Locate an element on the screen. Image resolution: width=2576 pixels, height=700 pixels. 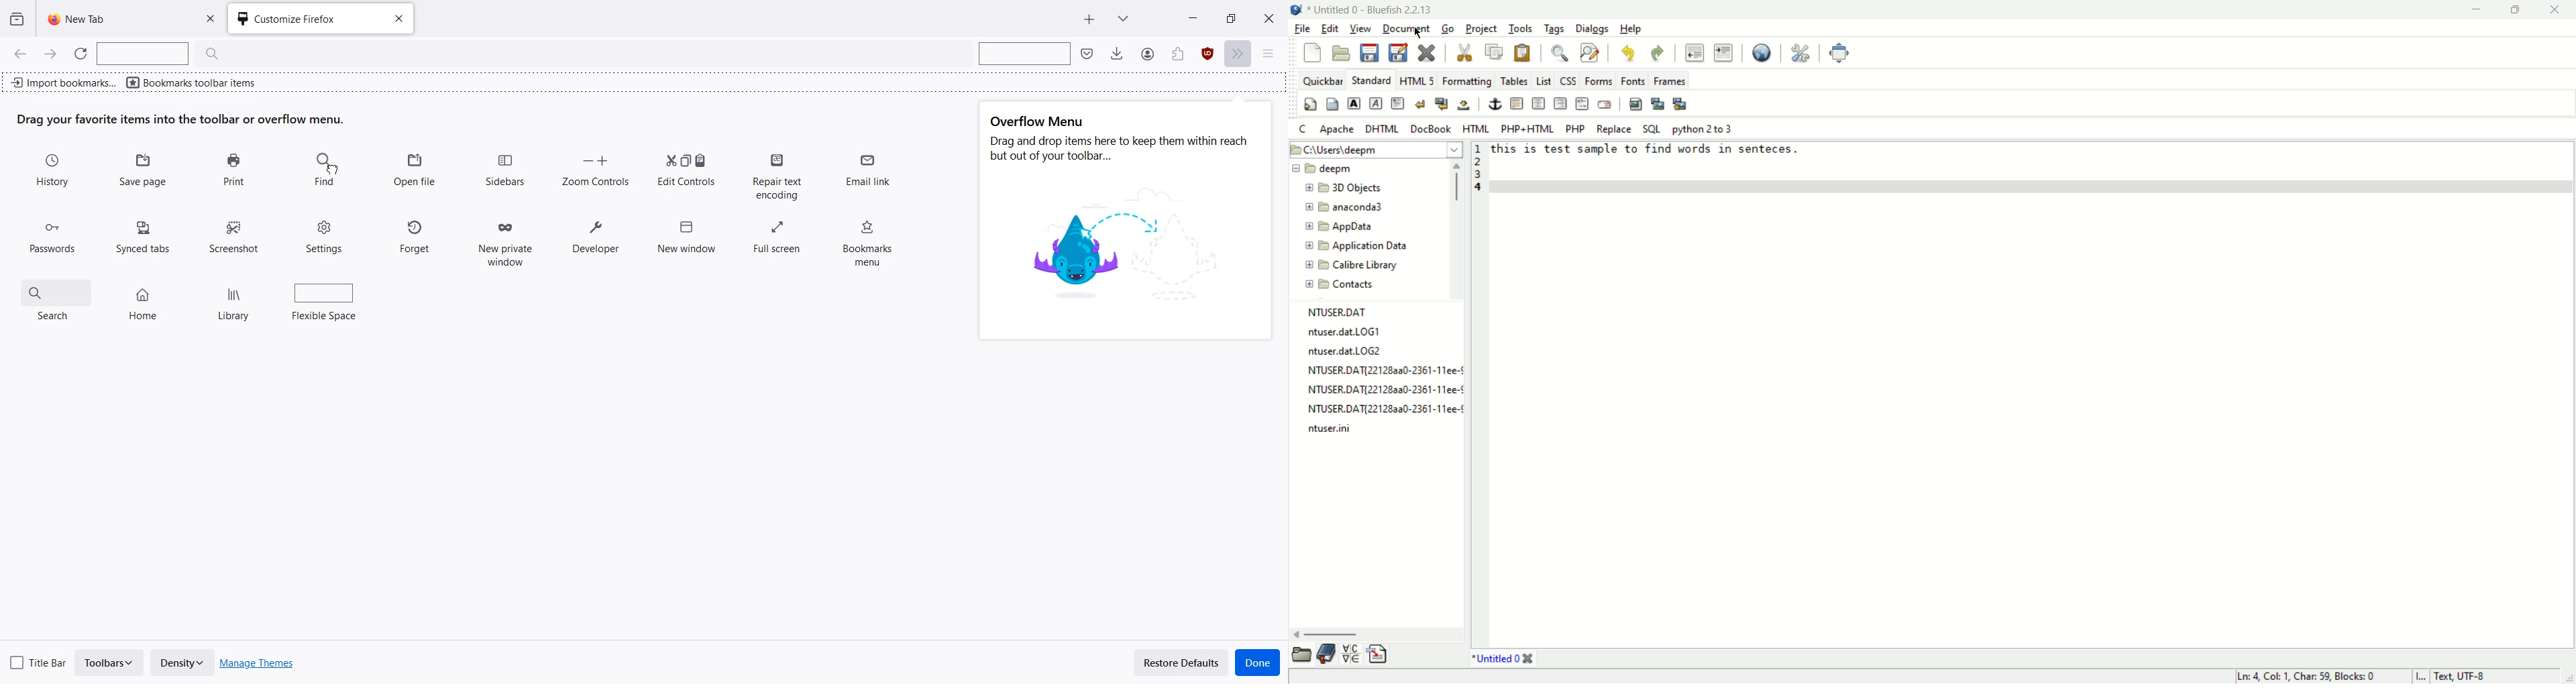
Text is located at coordinates (181, 119).